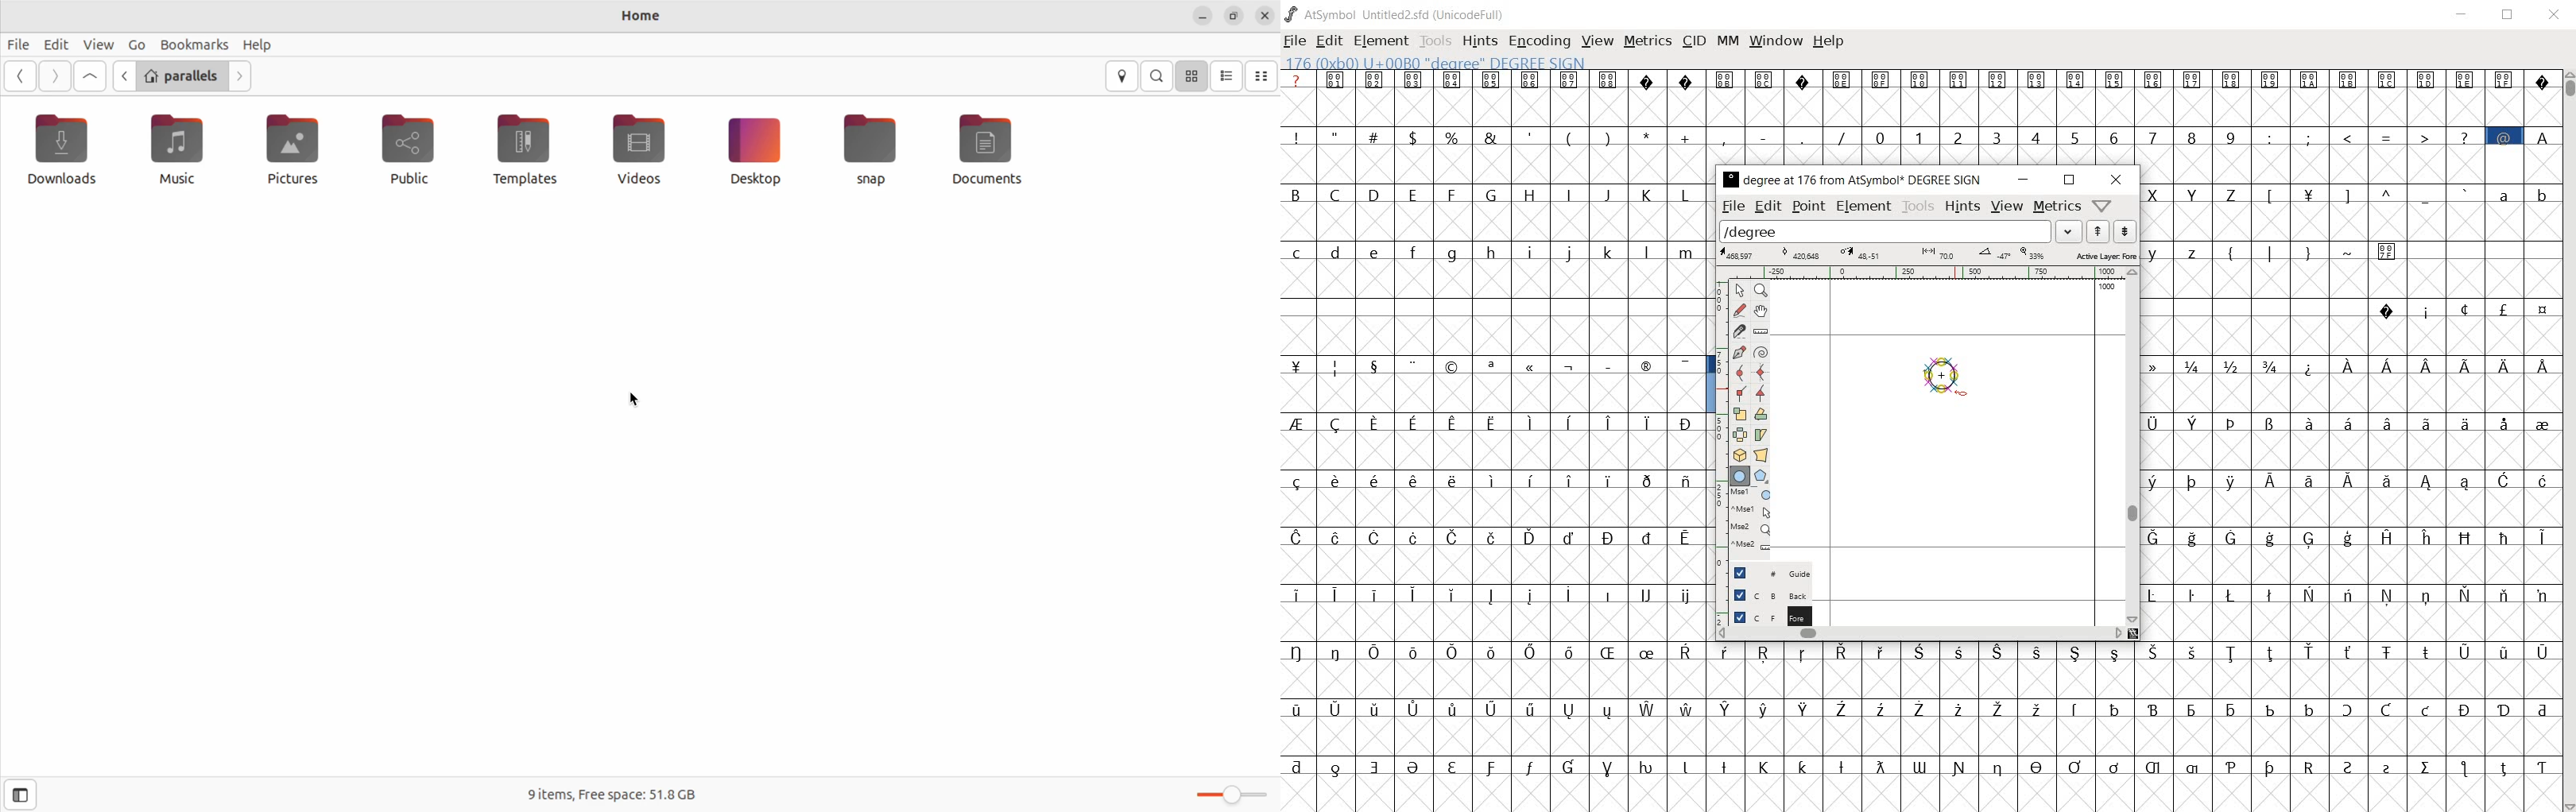 The width and height of the screenshot is (2576, 812). I want to click on show the next word on the list, so click(2098, 231).